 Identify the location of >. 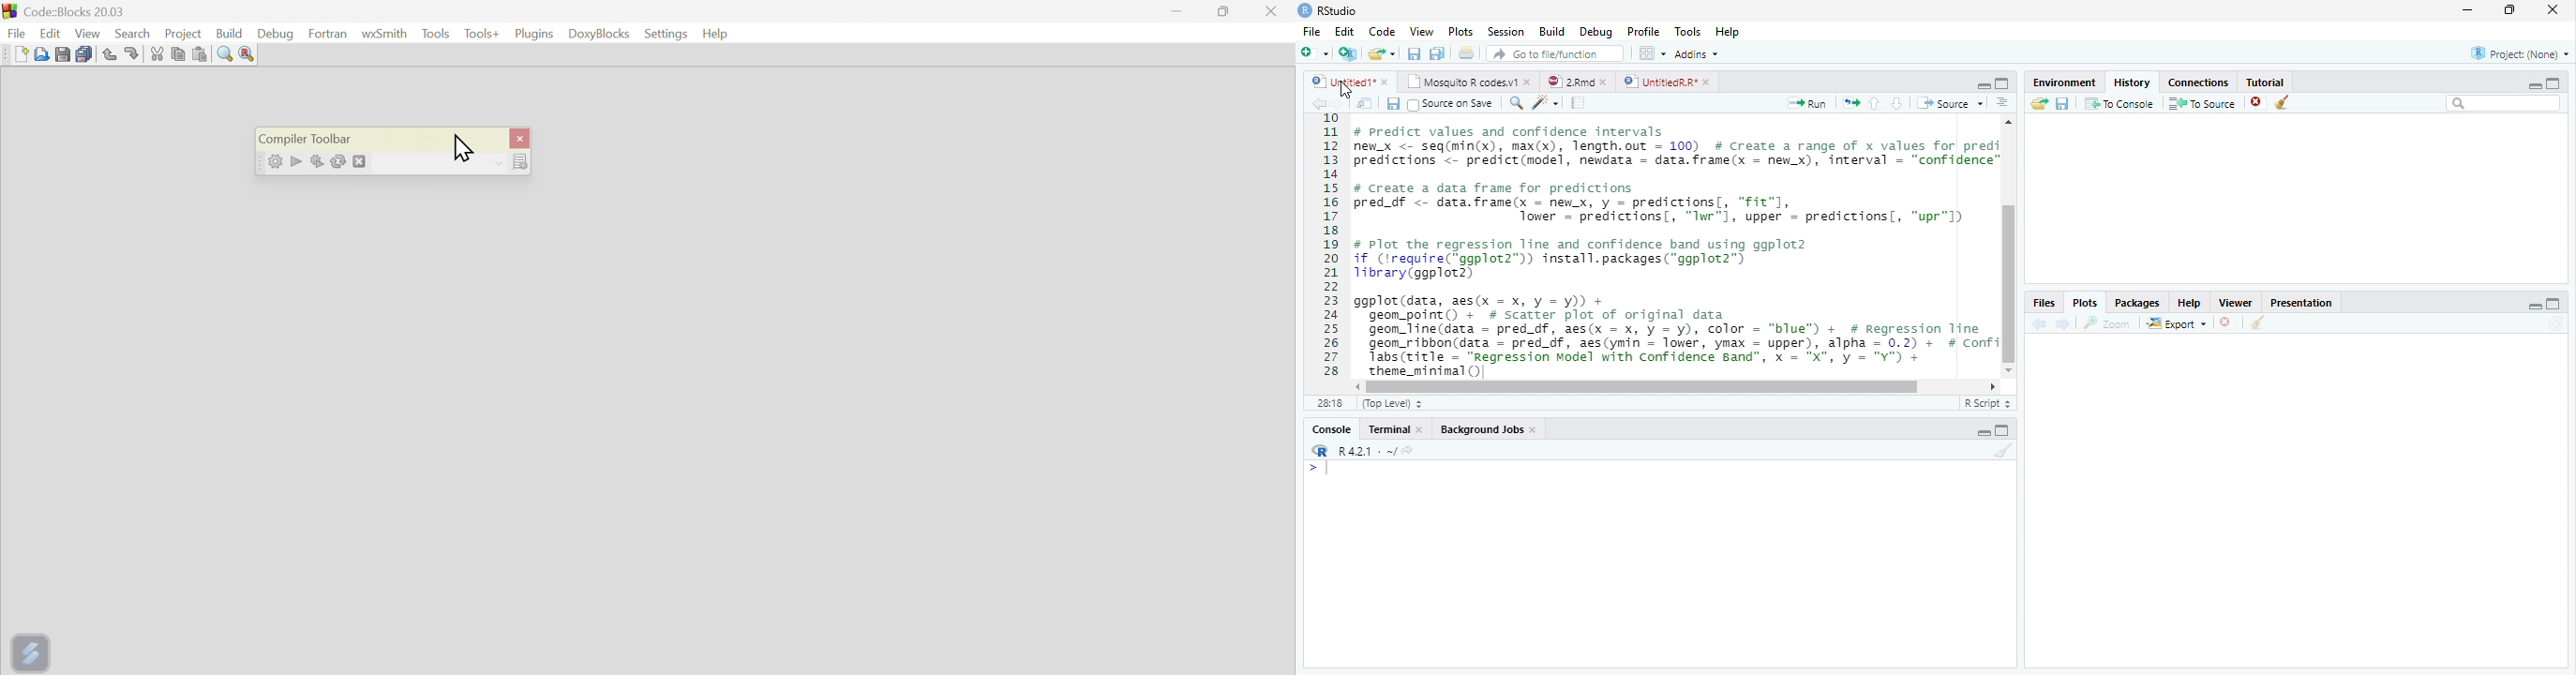
(1310, 469).